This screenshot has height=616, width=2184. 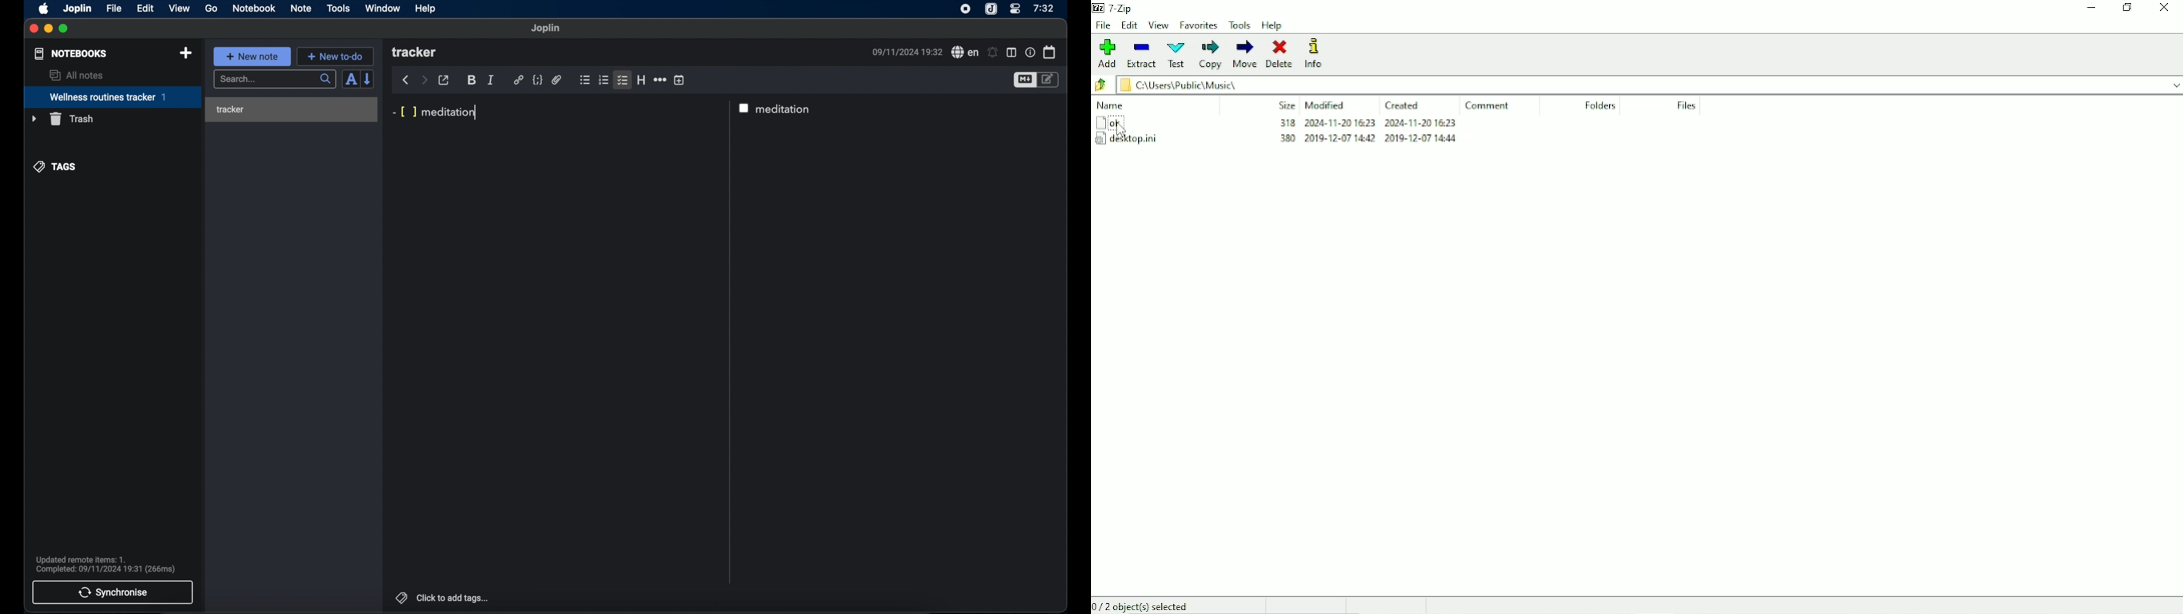 I want to click on tags, so click(x=55, y=167).